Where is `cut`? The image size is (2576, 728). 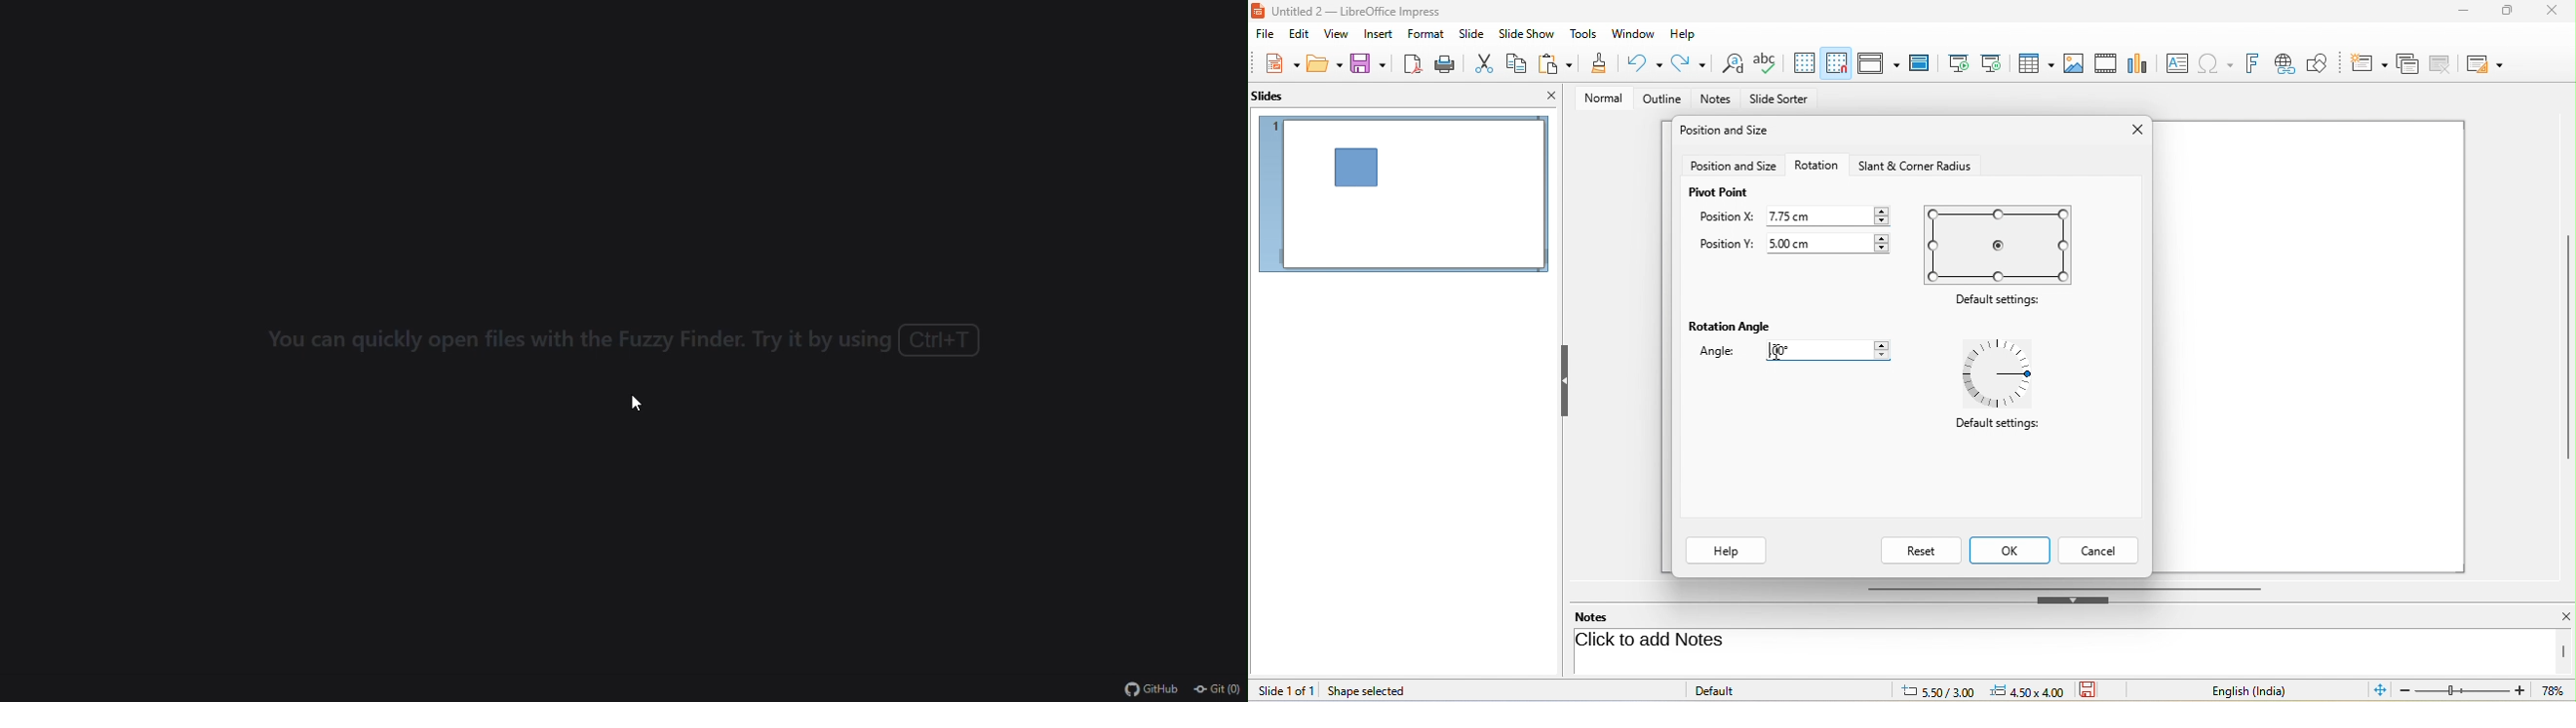
cut is located at coordinates (1486, 62).